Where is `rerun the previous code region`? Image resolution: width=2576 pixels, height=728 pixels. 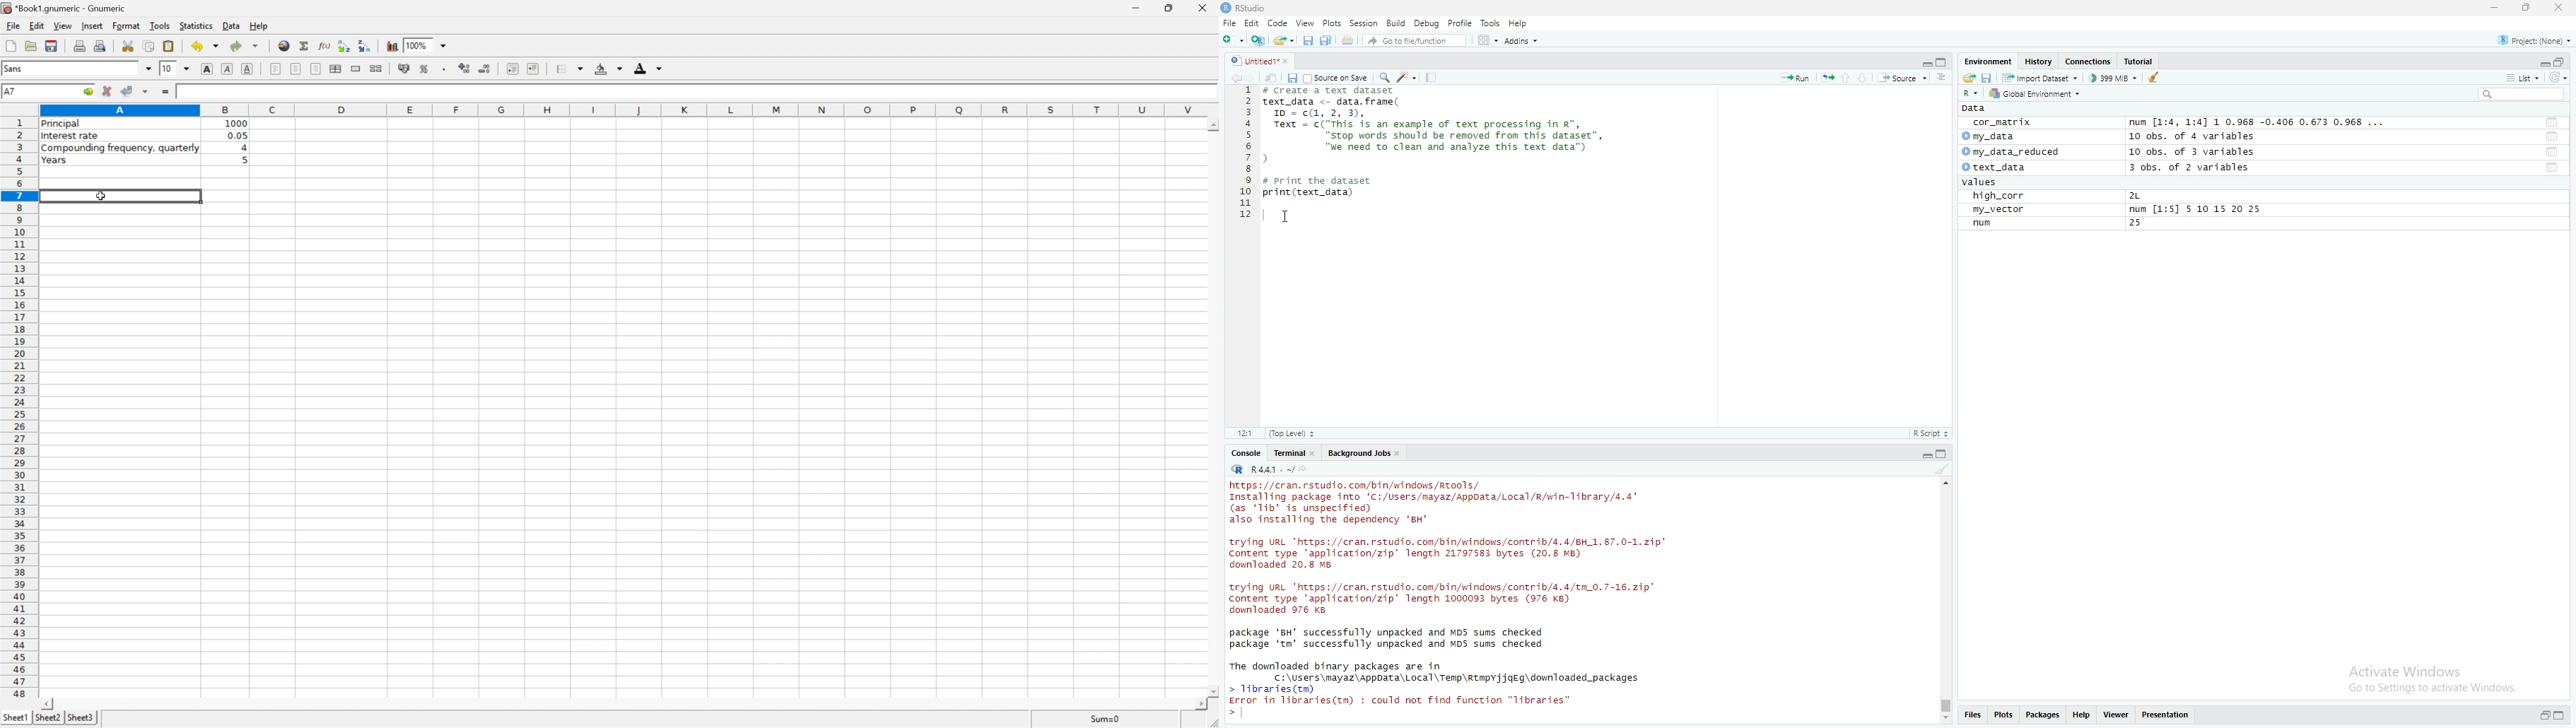
rerun the previous code region is located at coordinates (1827, 77).